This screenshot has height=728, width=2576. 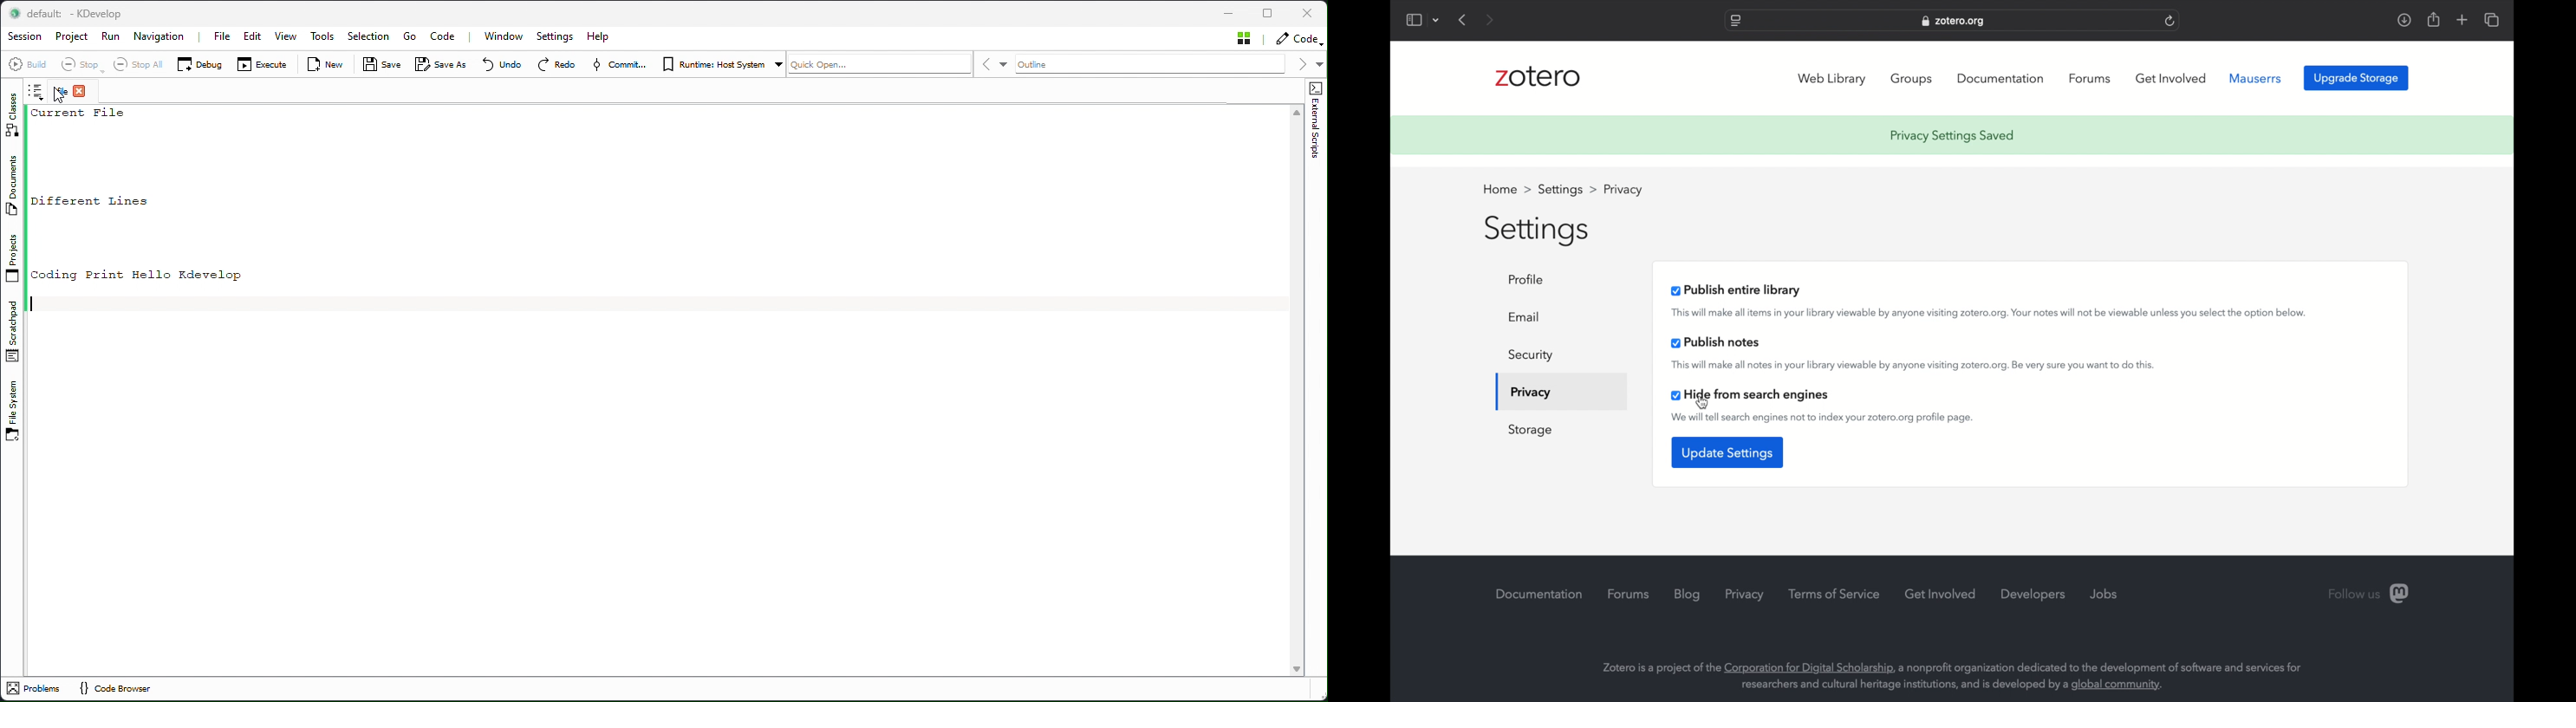 What do you see at coordinates (2170, 21) in the screenshot?
I see `refresh` at bounding box center [2170, 21].